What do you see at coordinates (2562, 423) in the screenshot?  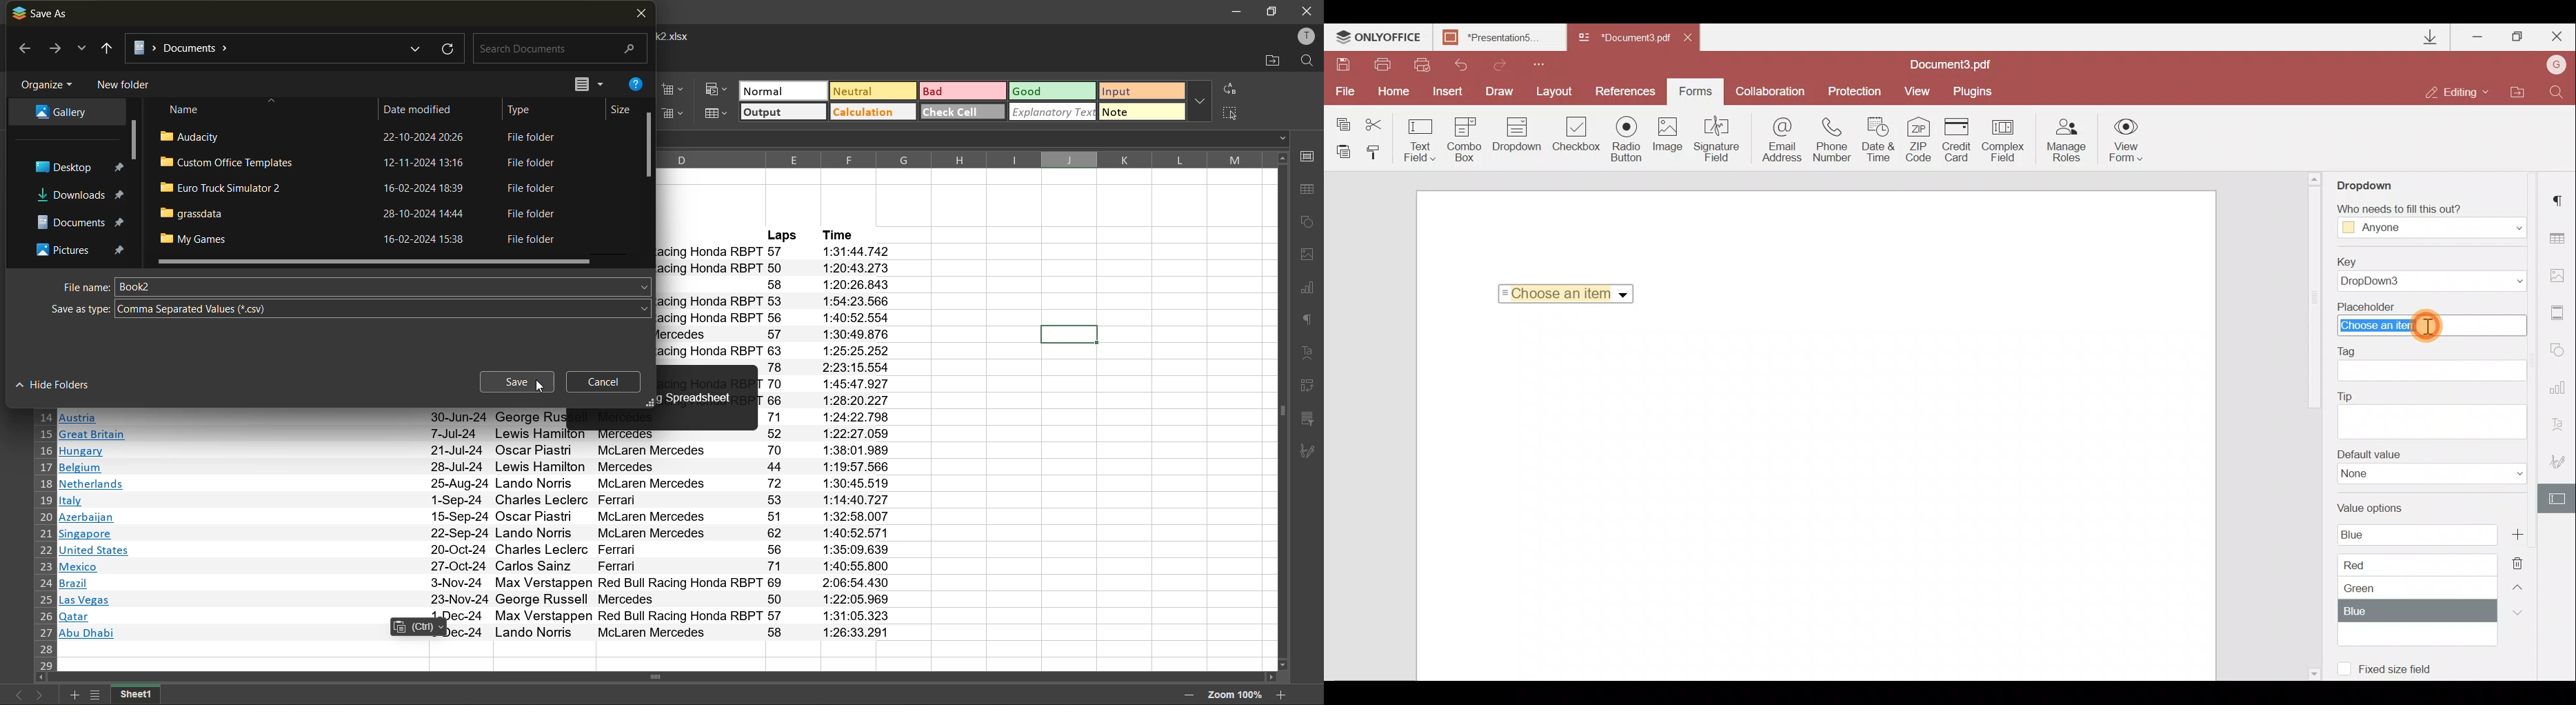 I see `Text Art settings` at bounding box center [2562, 423].